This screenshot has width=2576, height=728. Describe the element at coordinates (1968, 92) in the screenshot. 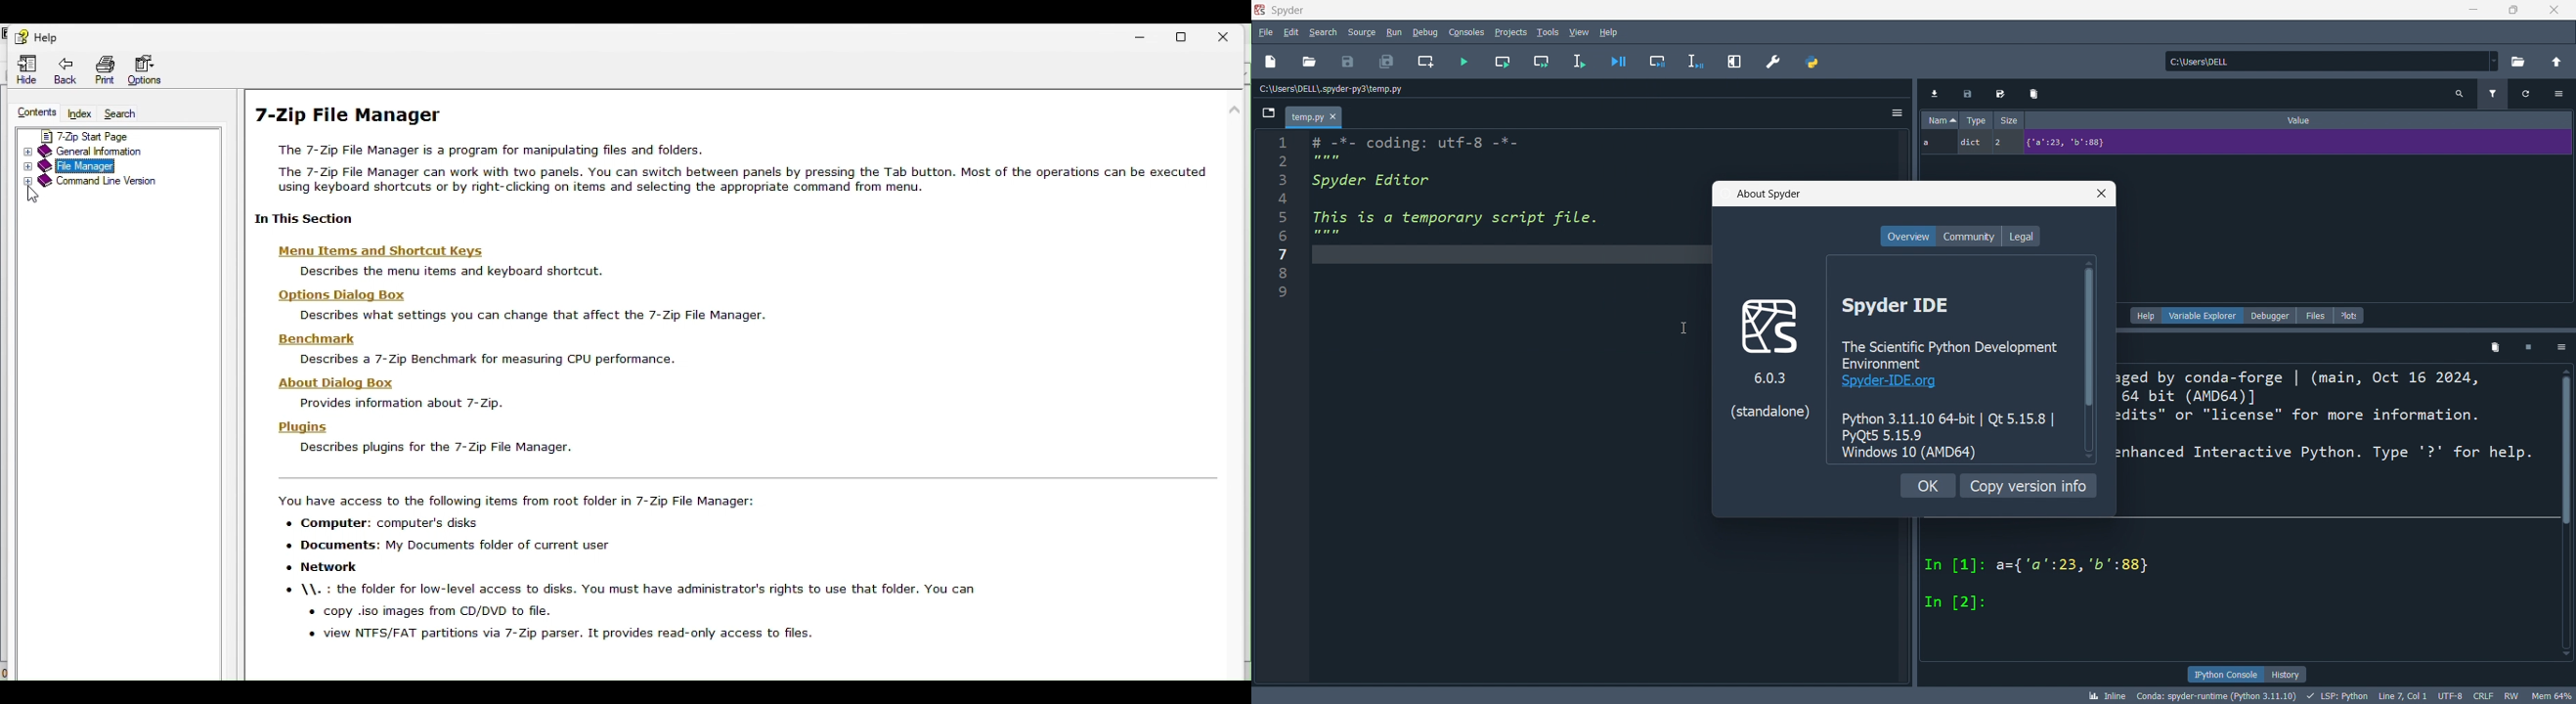

I see `Export` at that location.